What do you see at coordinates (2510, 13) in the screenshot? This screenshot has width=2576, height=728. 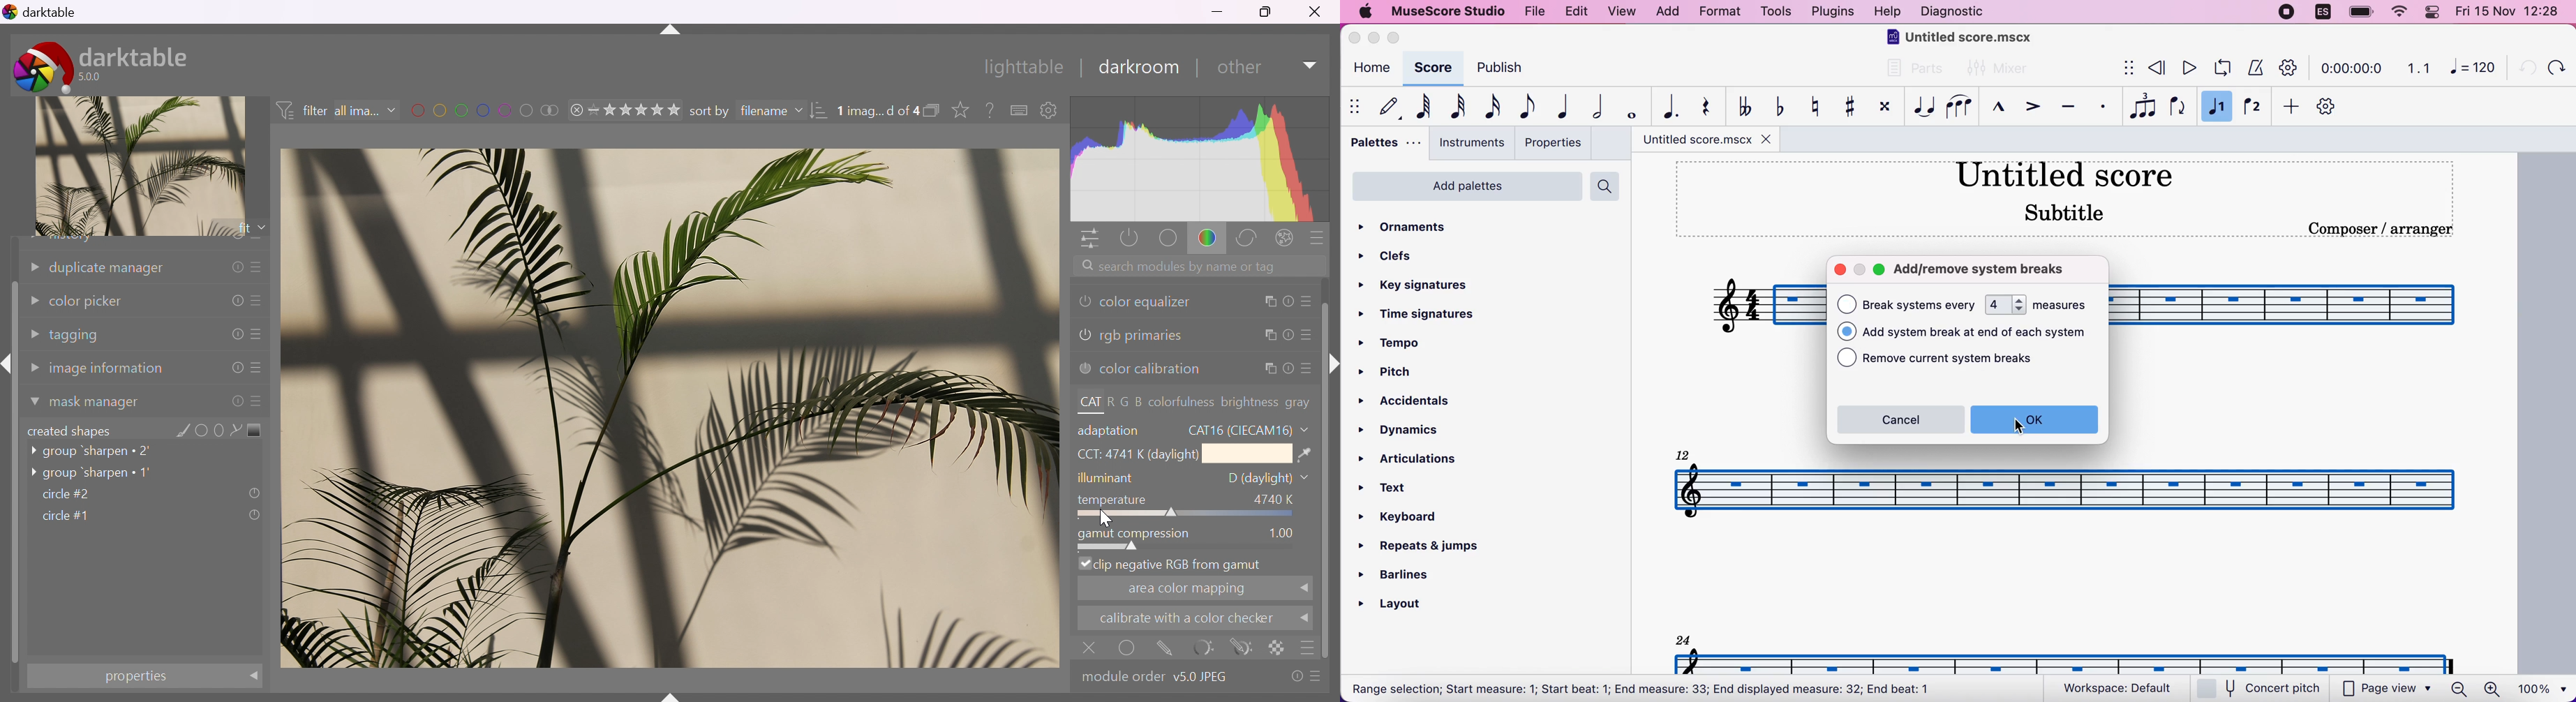 I see `time and date` at bounding box center [2510, 13].